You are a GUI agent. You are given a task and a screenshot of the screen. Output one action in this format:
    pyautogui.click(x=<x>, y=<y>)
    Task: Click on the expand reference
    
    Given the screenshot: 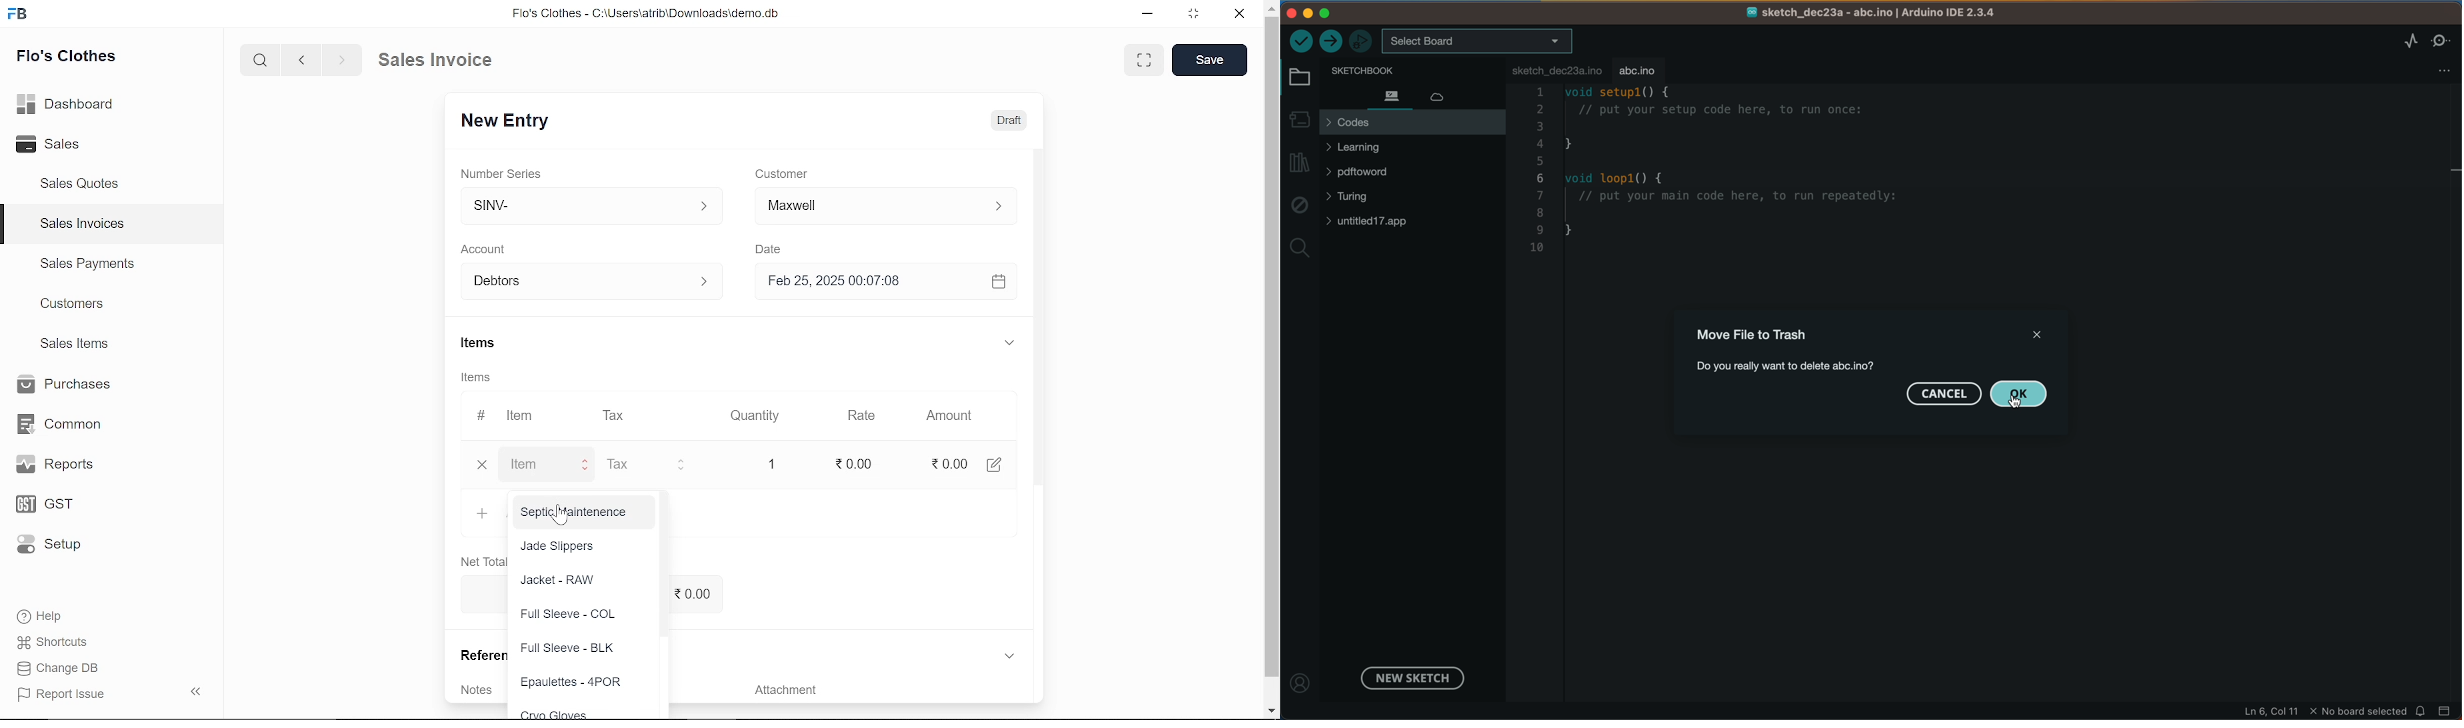 What is the action you would take?
    pyautogui.click(x=1017, y=655)
    